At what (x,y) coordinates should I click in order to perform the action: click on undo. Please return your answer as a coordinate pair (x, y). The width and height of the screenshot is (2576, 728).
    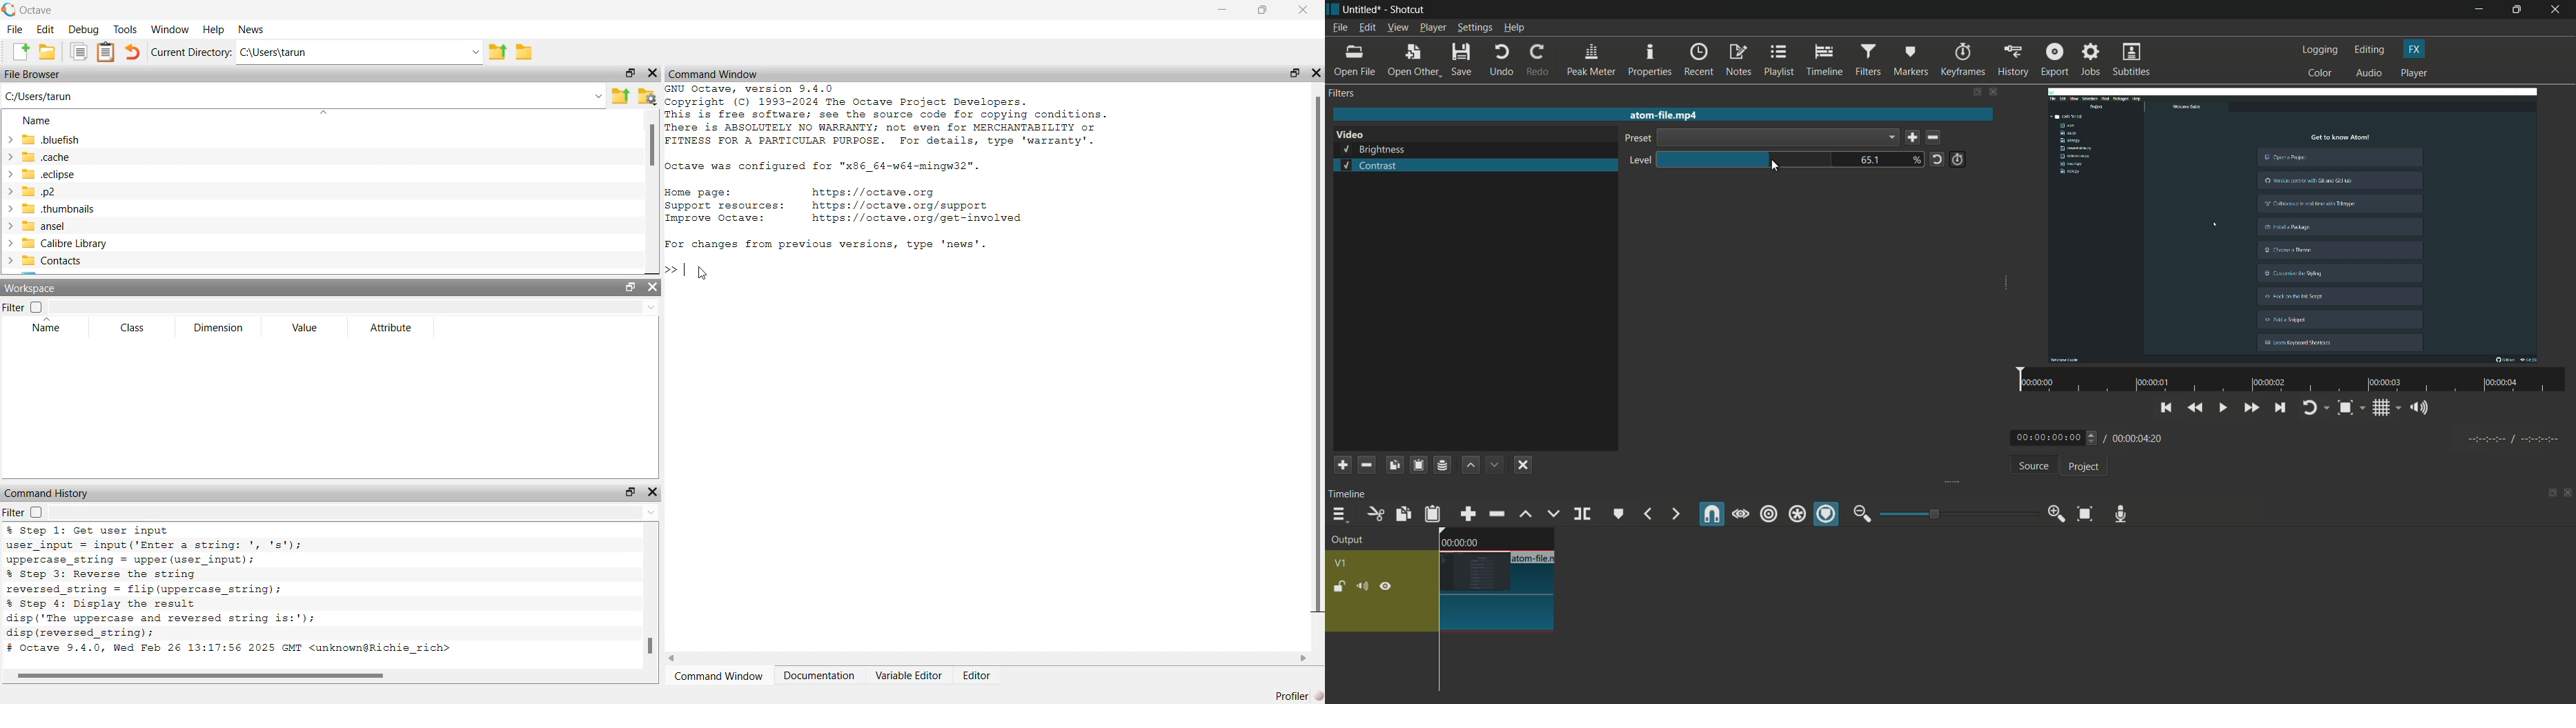
    Looking at the image, I should click on (1501, 60).